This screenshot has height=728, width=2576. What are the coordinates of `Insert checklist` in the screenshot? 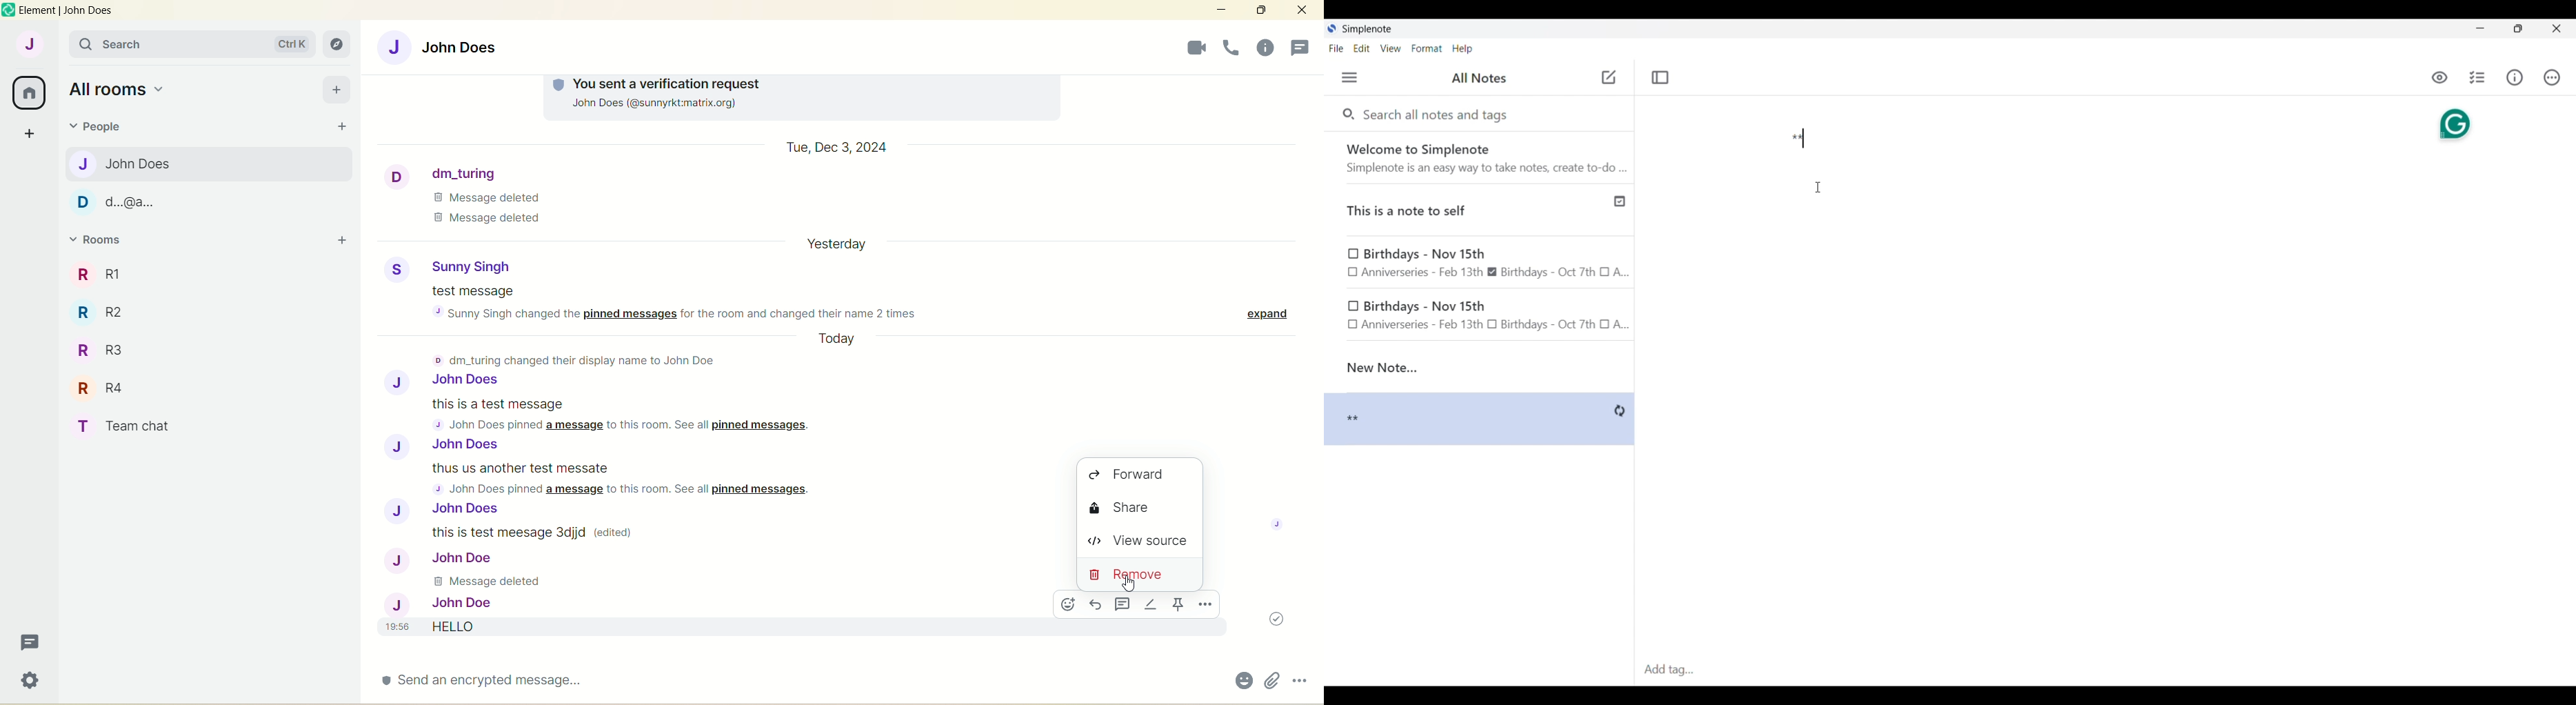 It's located at (2479, 78).